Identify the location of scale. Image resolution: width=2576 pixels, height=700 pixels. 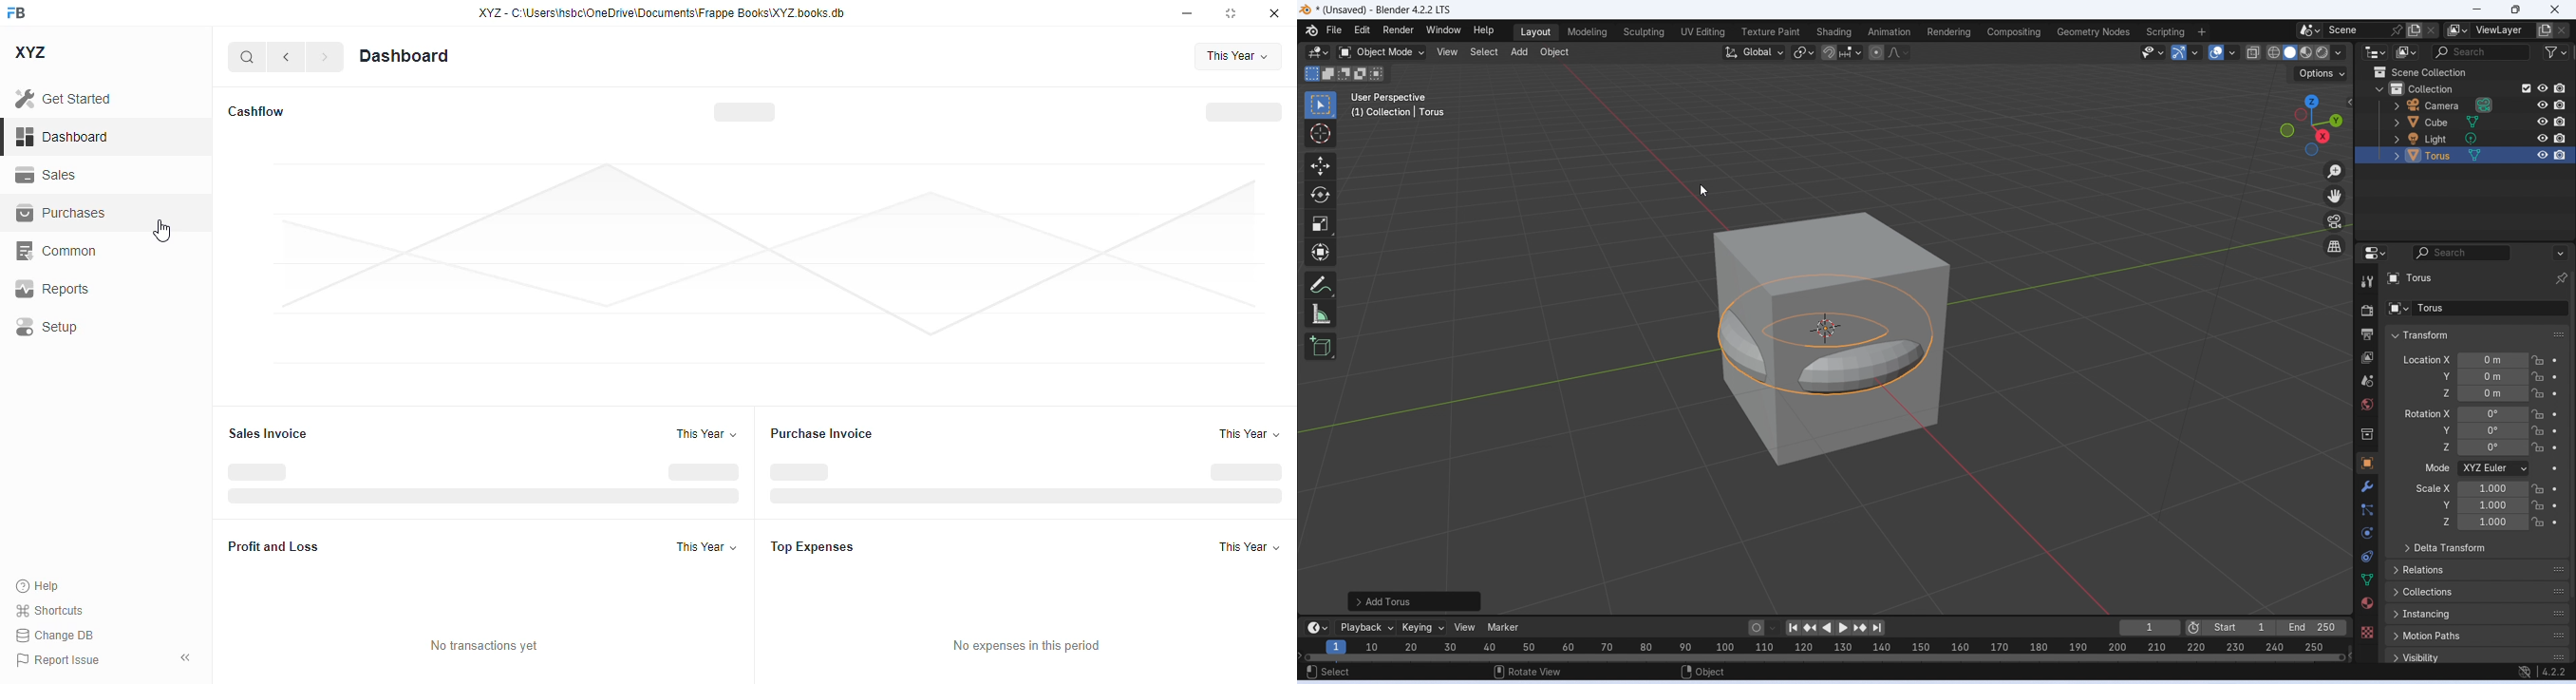
(1835, 647).